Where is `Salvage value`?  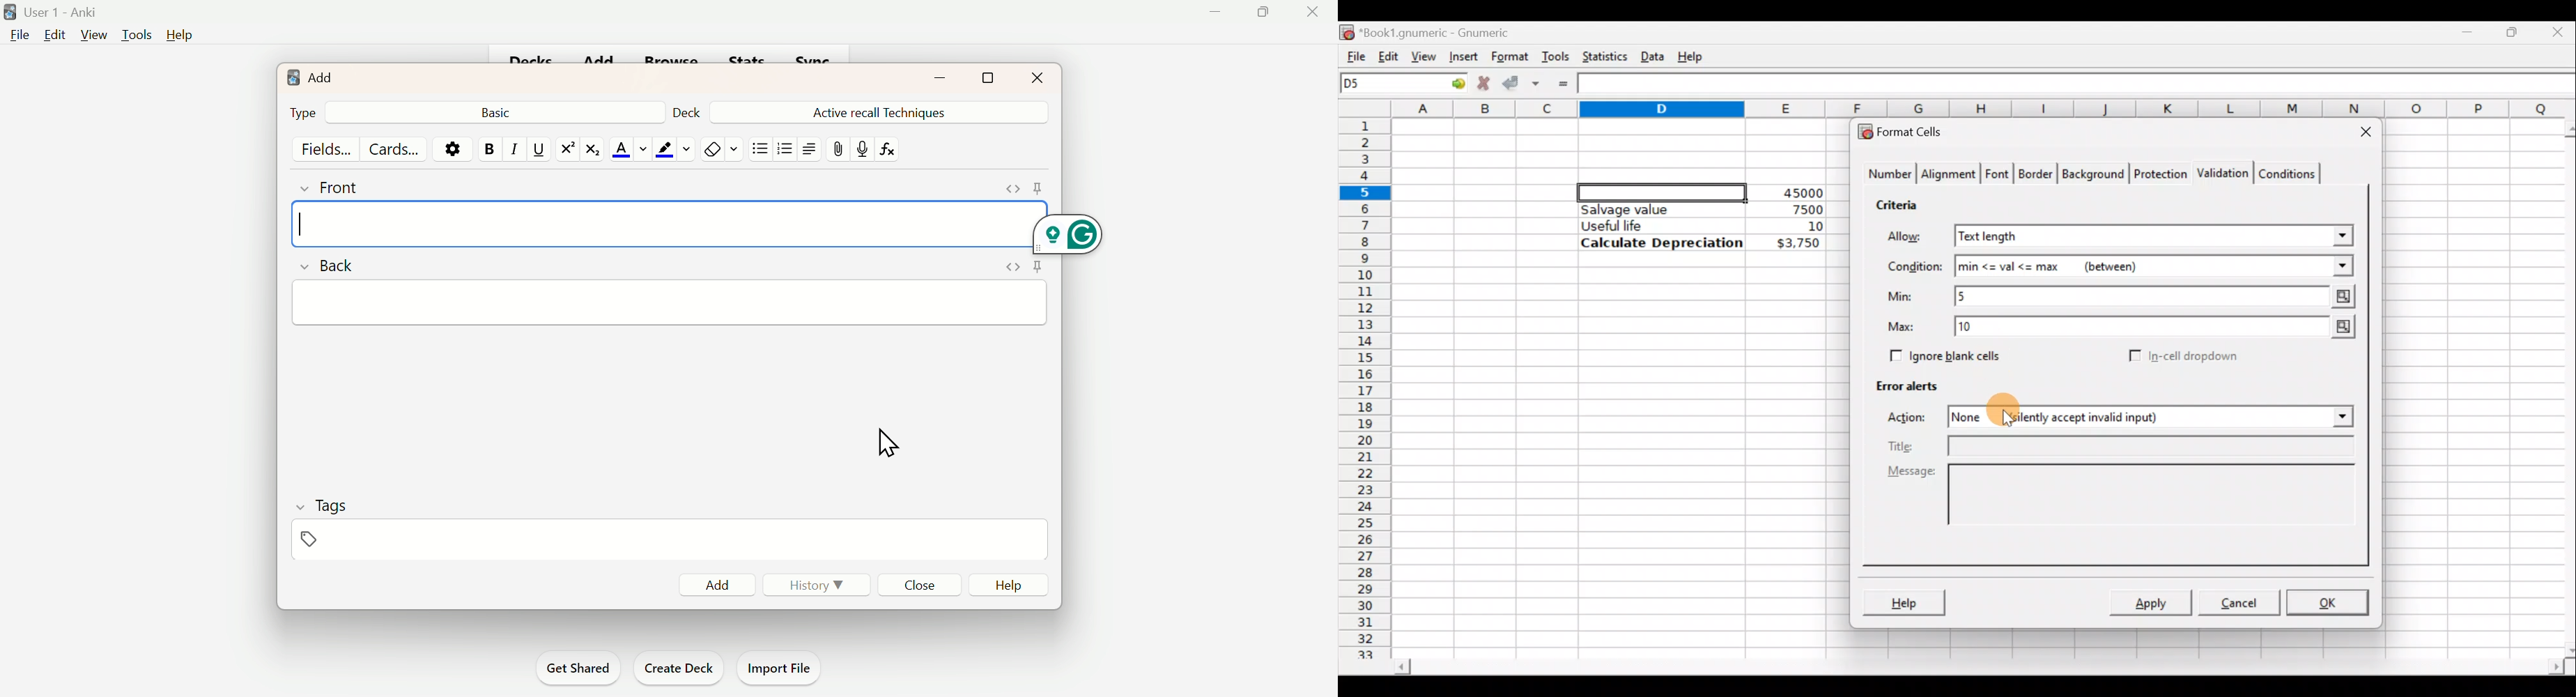
Salvage value is located at coordinates (1650, 209).